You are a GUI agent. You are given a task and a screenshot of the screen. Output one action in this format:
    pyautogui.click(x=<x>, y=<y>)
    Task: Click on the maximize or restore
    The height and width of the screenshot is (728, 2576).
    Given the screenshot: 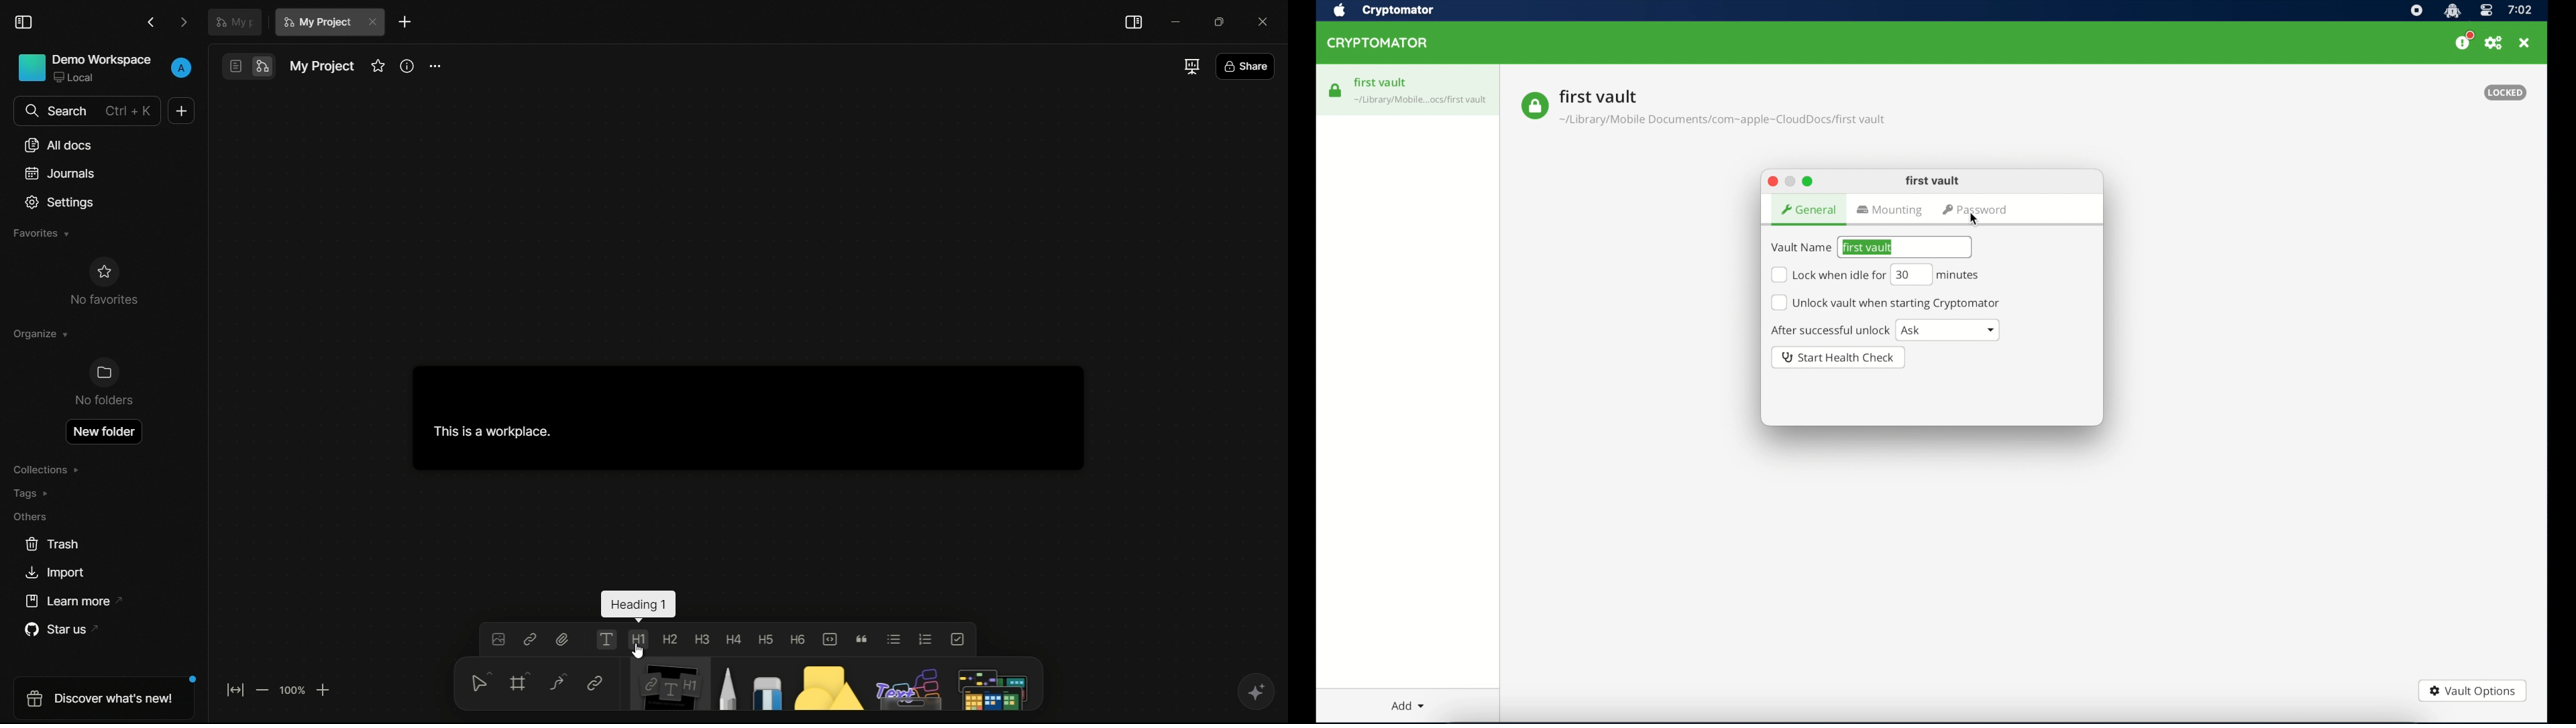 What is the action you would take?
    pyautogui.click(x=1221, y=21)
    